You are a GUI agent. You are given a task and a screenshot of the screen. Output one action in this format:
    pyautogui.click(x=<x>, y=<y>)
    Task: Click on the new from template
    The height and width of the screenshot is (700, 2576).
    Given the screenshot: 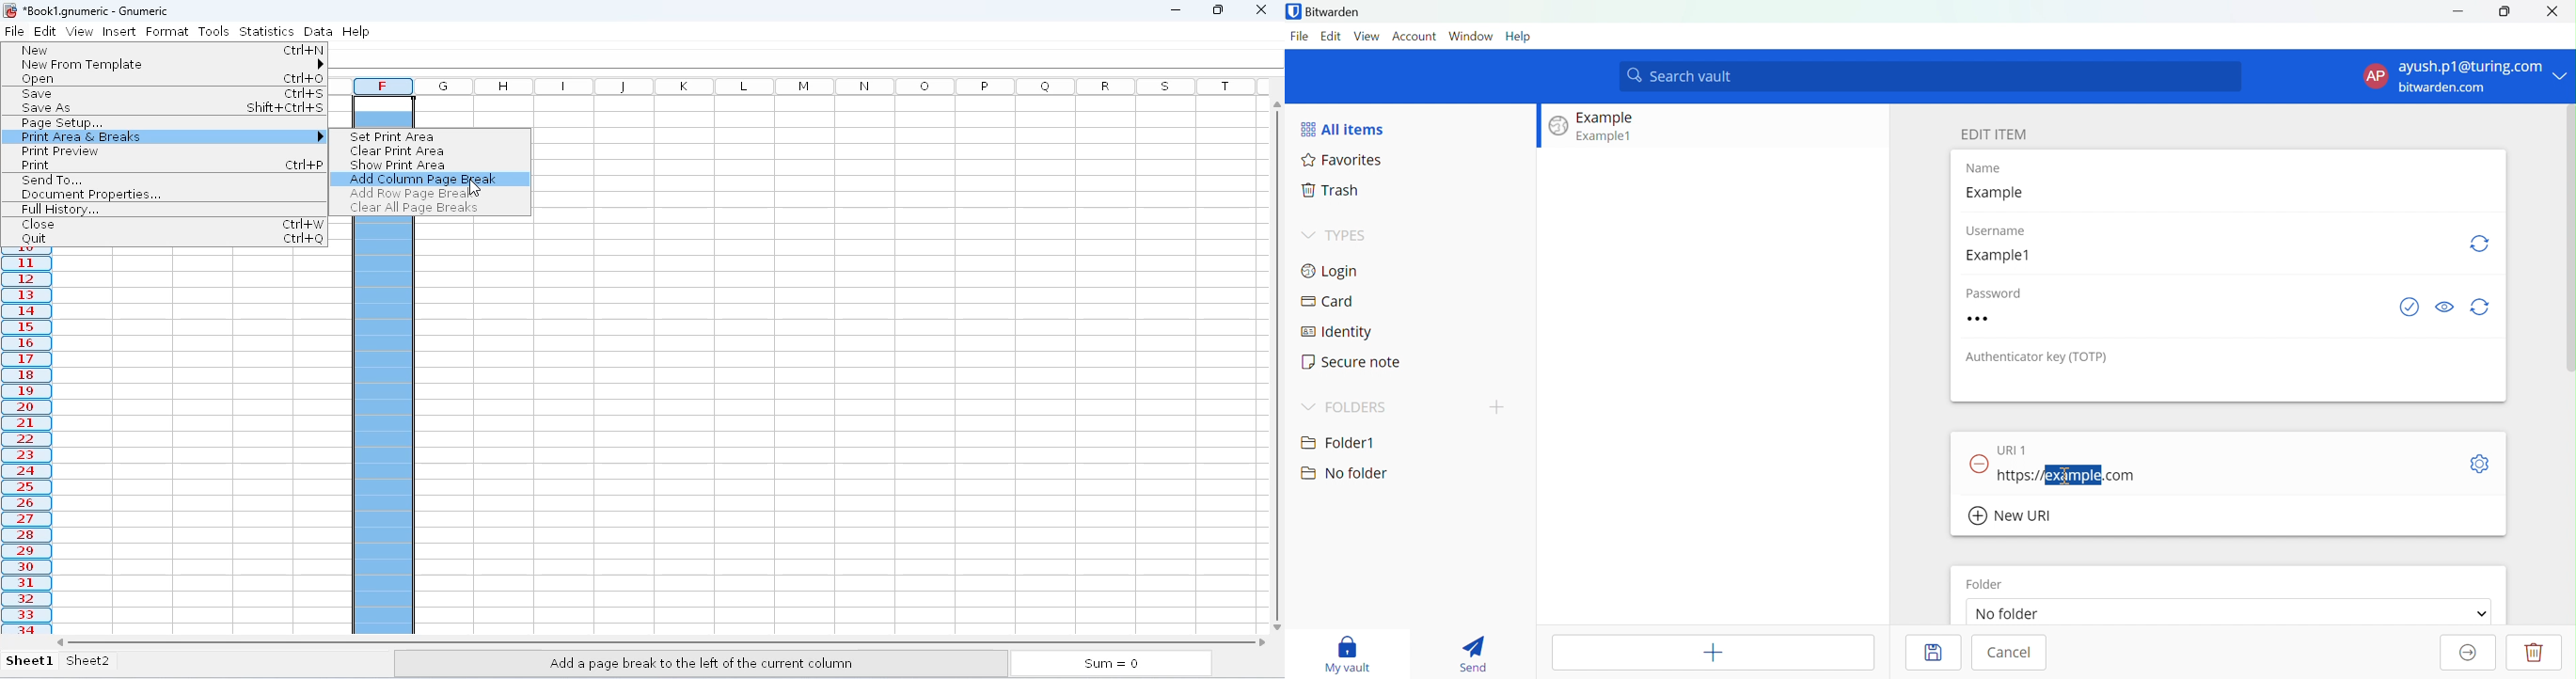 What is the action you would take?
    pyautogui.click(x=170, y=65)
    